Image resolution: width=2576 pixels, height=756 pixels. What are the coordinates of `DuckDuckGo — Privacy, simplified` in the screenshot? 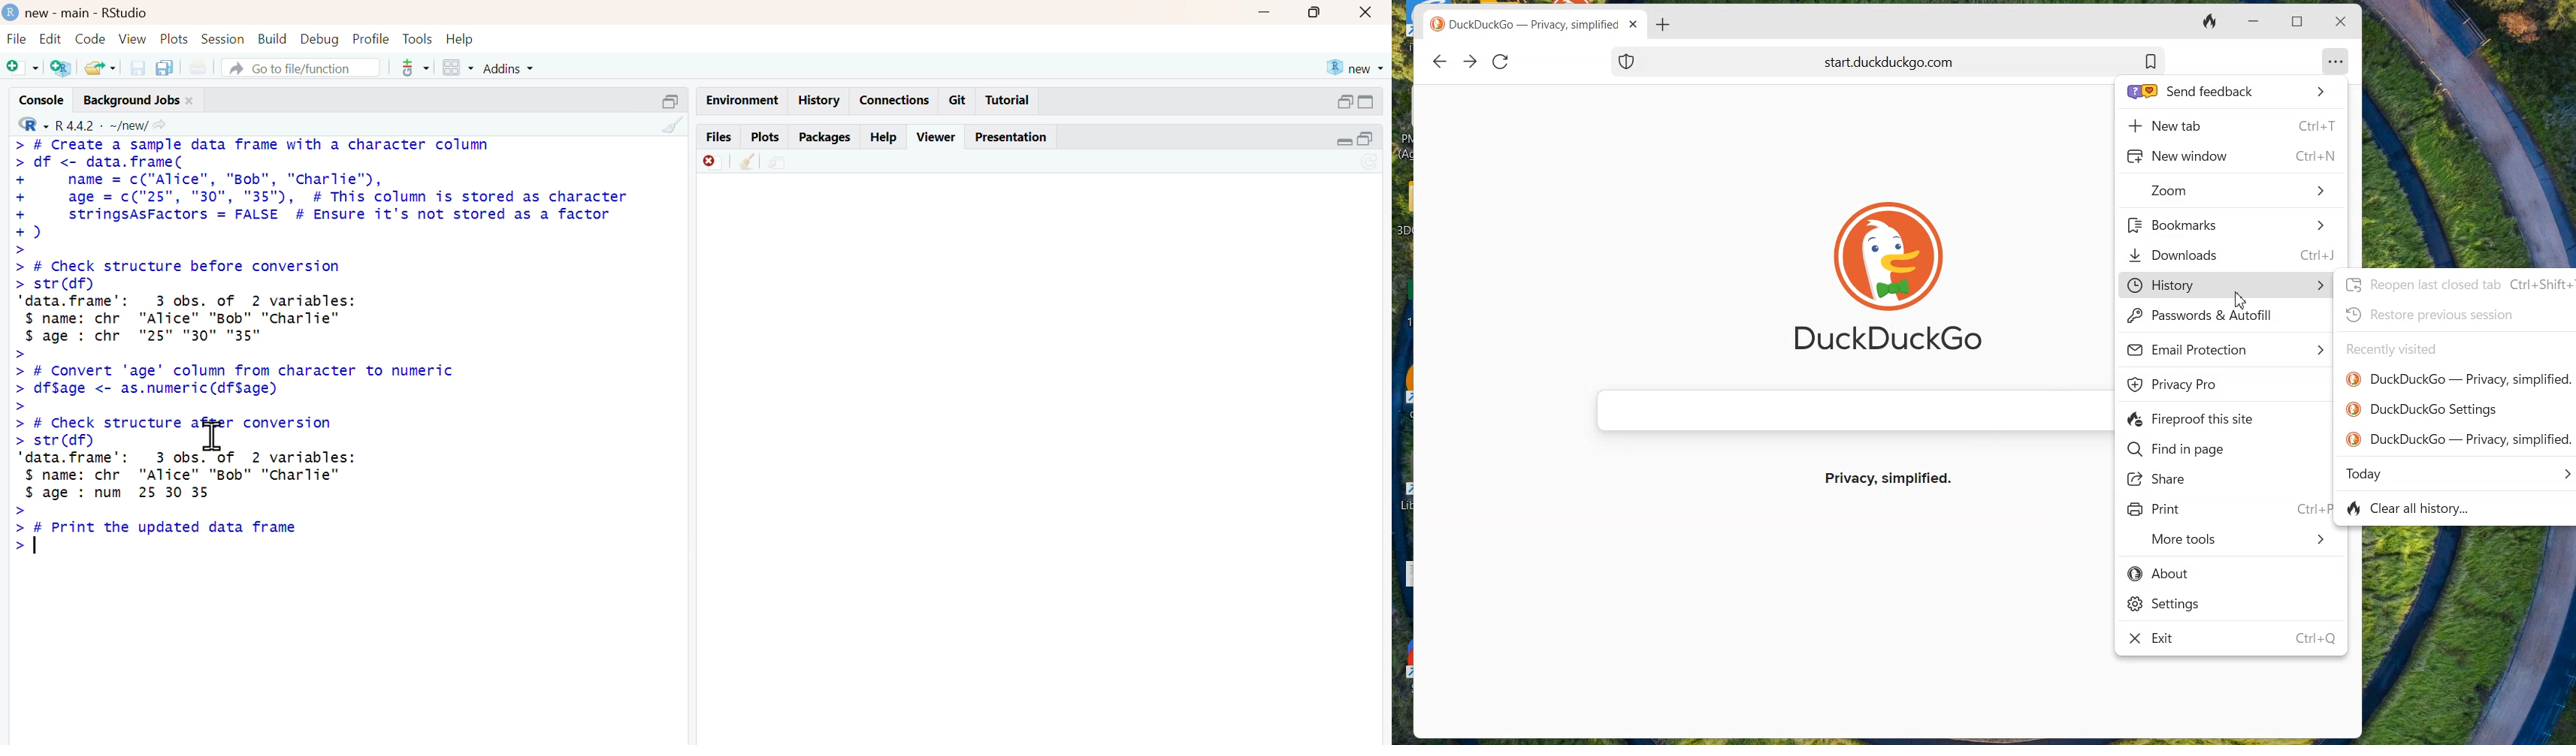 It's located at (1537, 26).